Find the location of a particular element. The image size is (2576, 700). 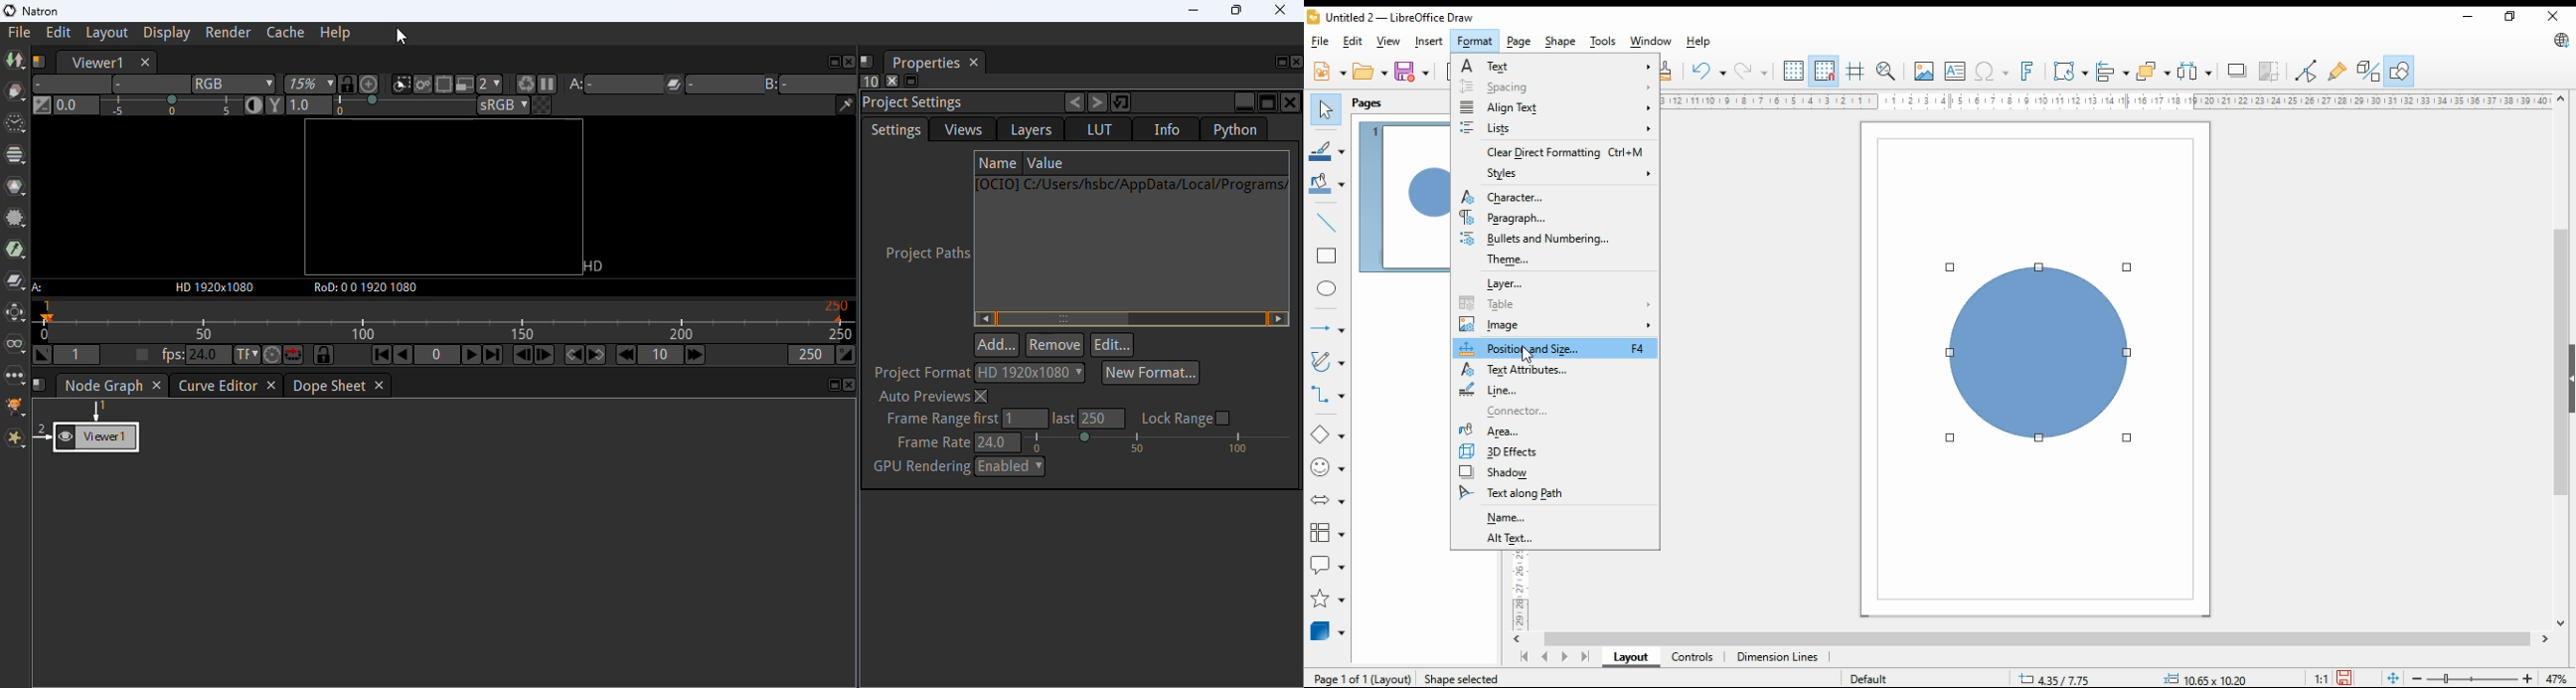

lists is located at coordinates (1556, 129).